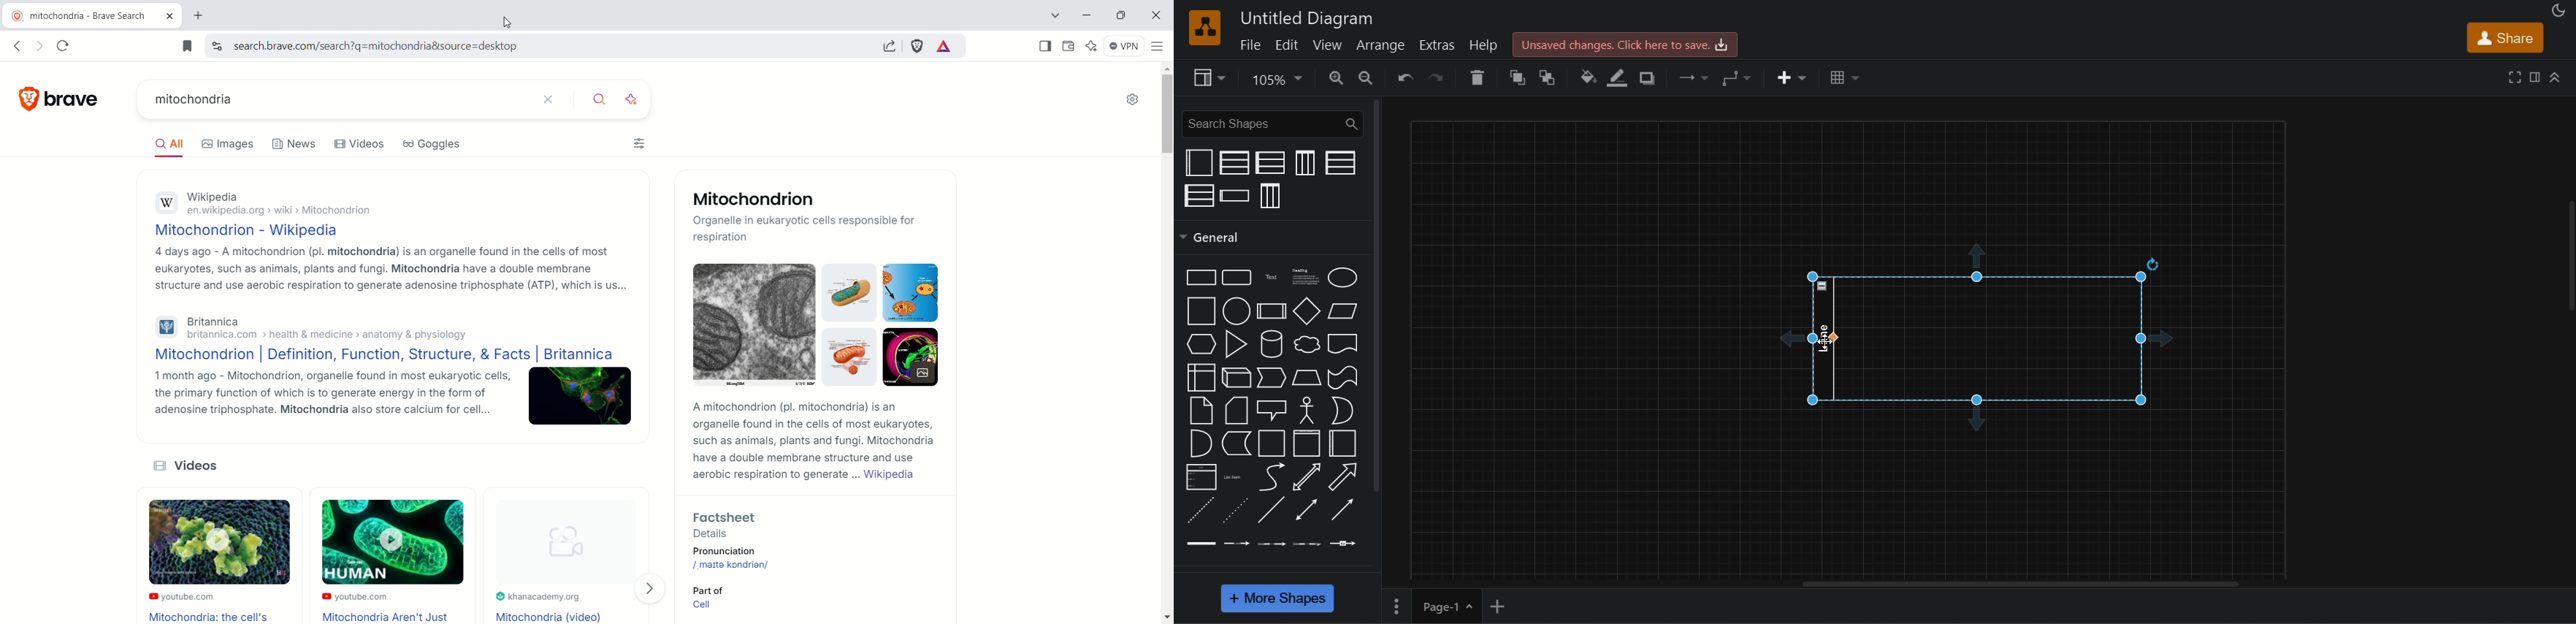 This screenshot has height=644, width=2576. Describe the element at coordinates (1377, 294) in the screenshot. I see `general` at that location.